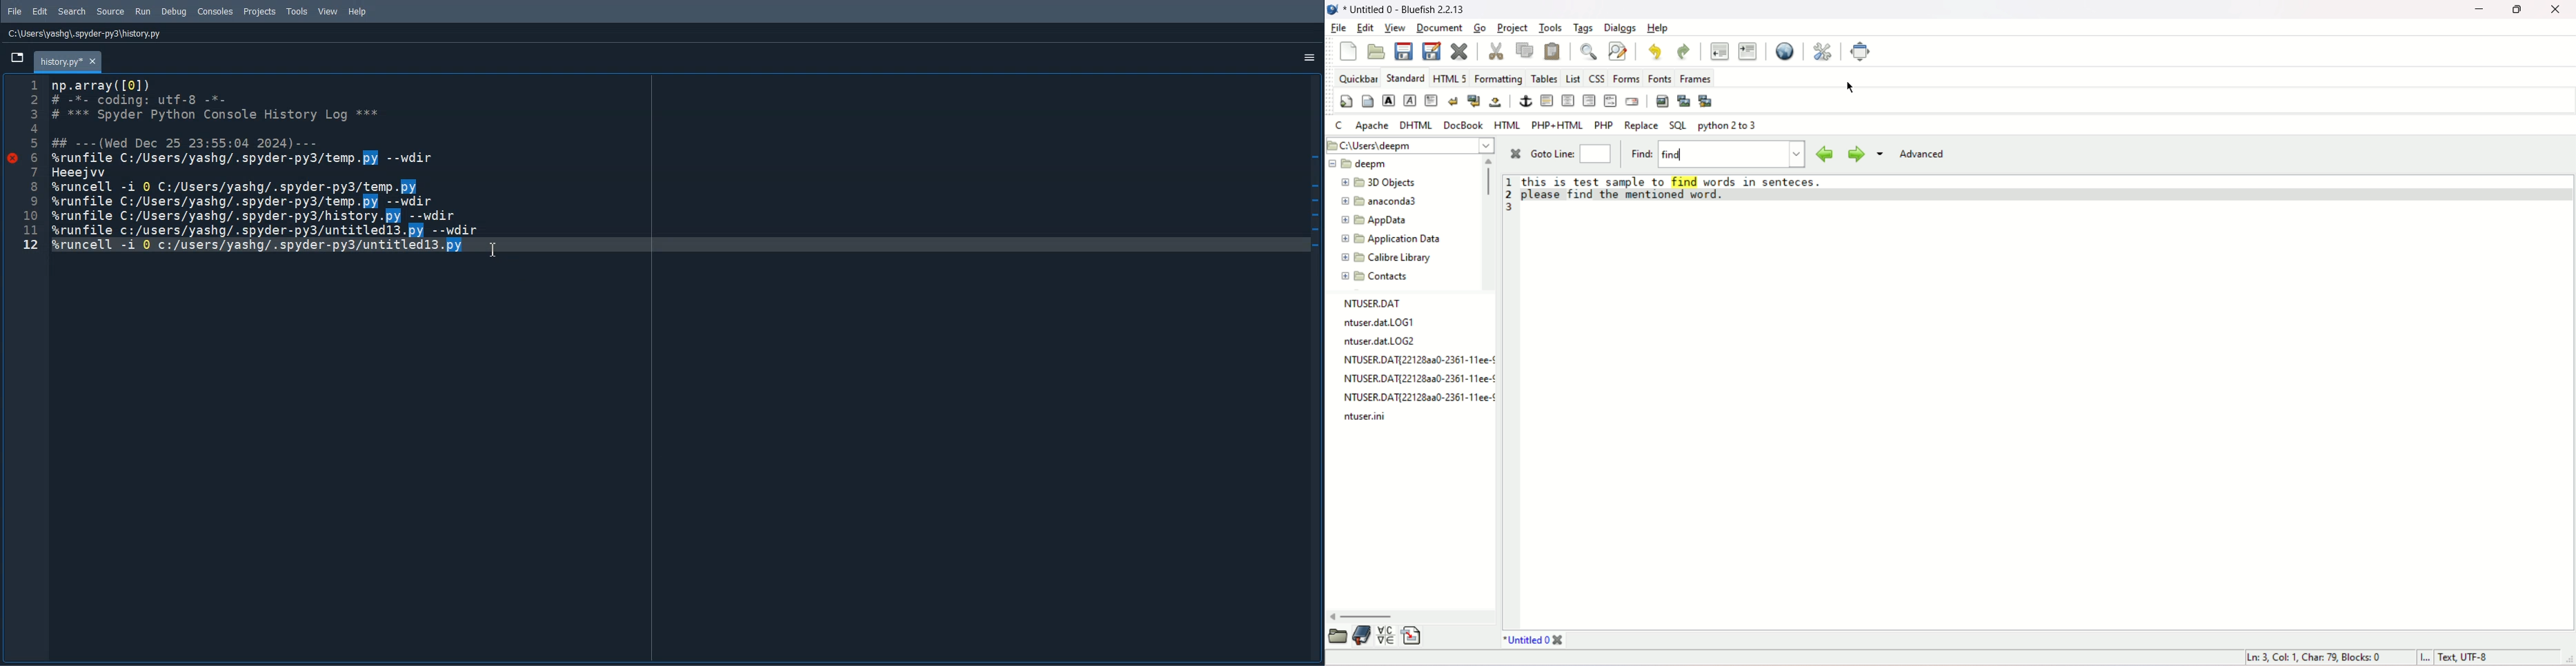 The width and height of the screenshot is (2576, 672). I want to click on close current file, so click(1459, 50).